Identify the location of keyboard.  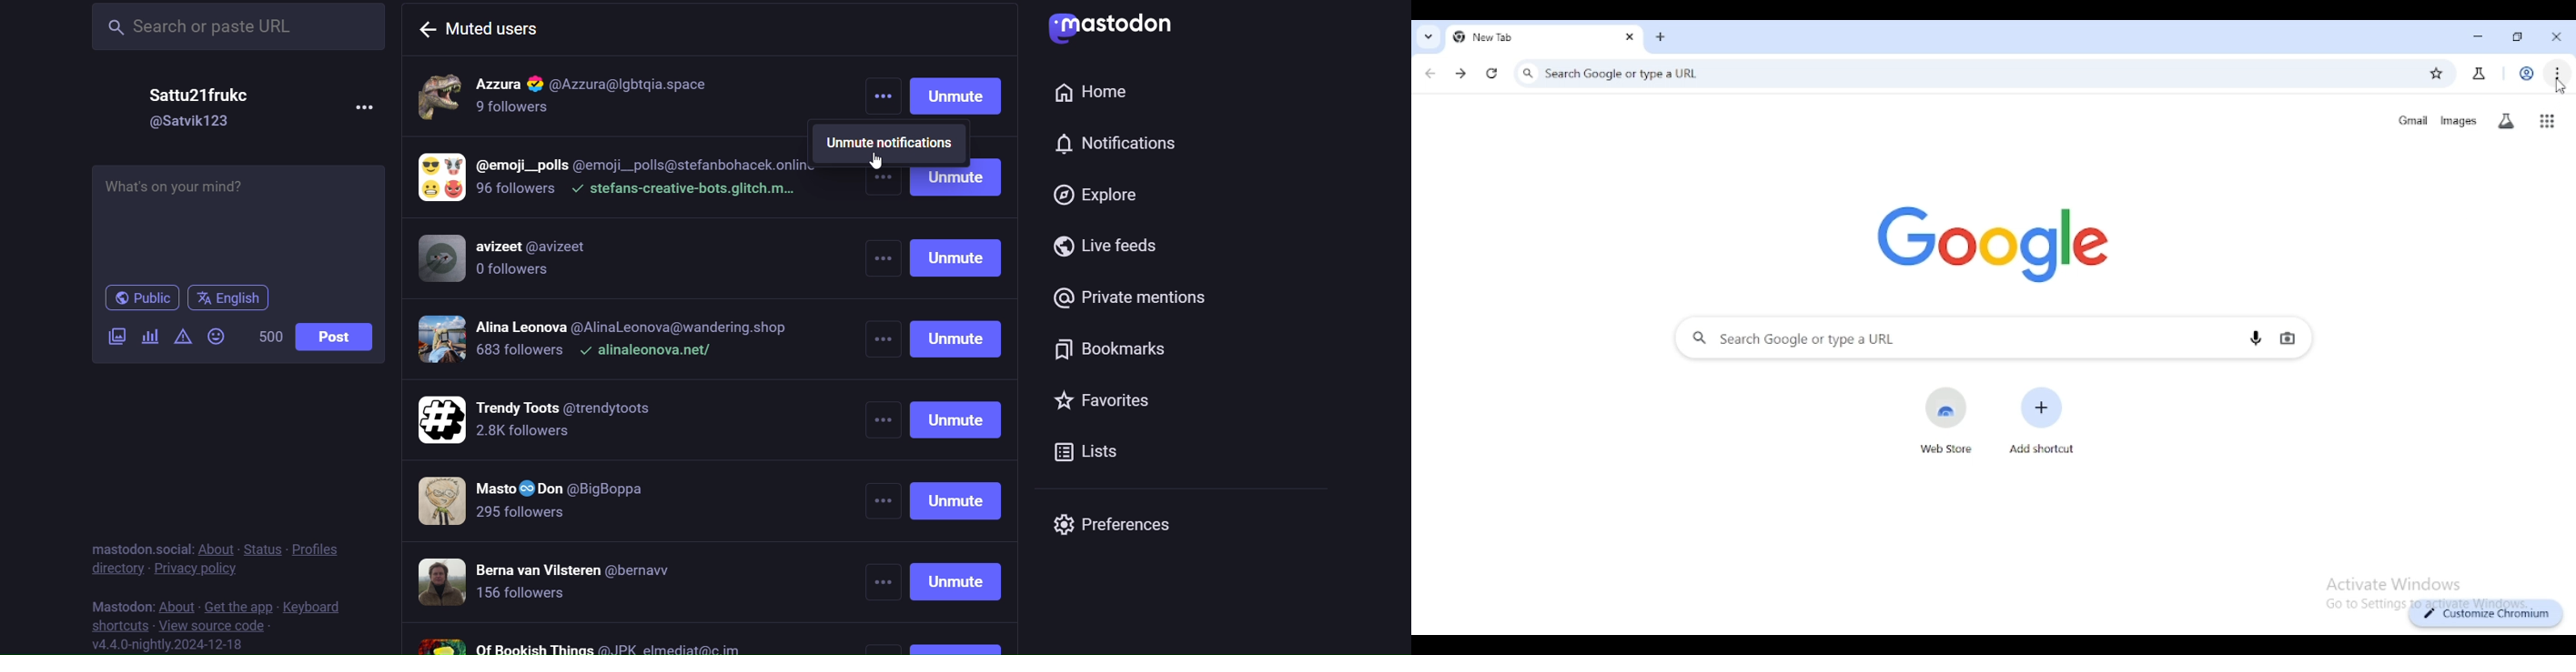
(314, 606).